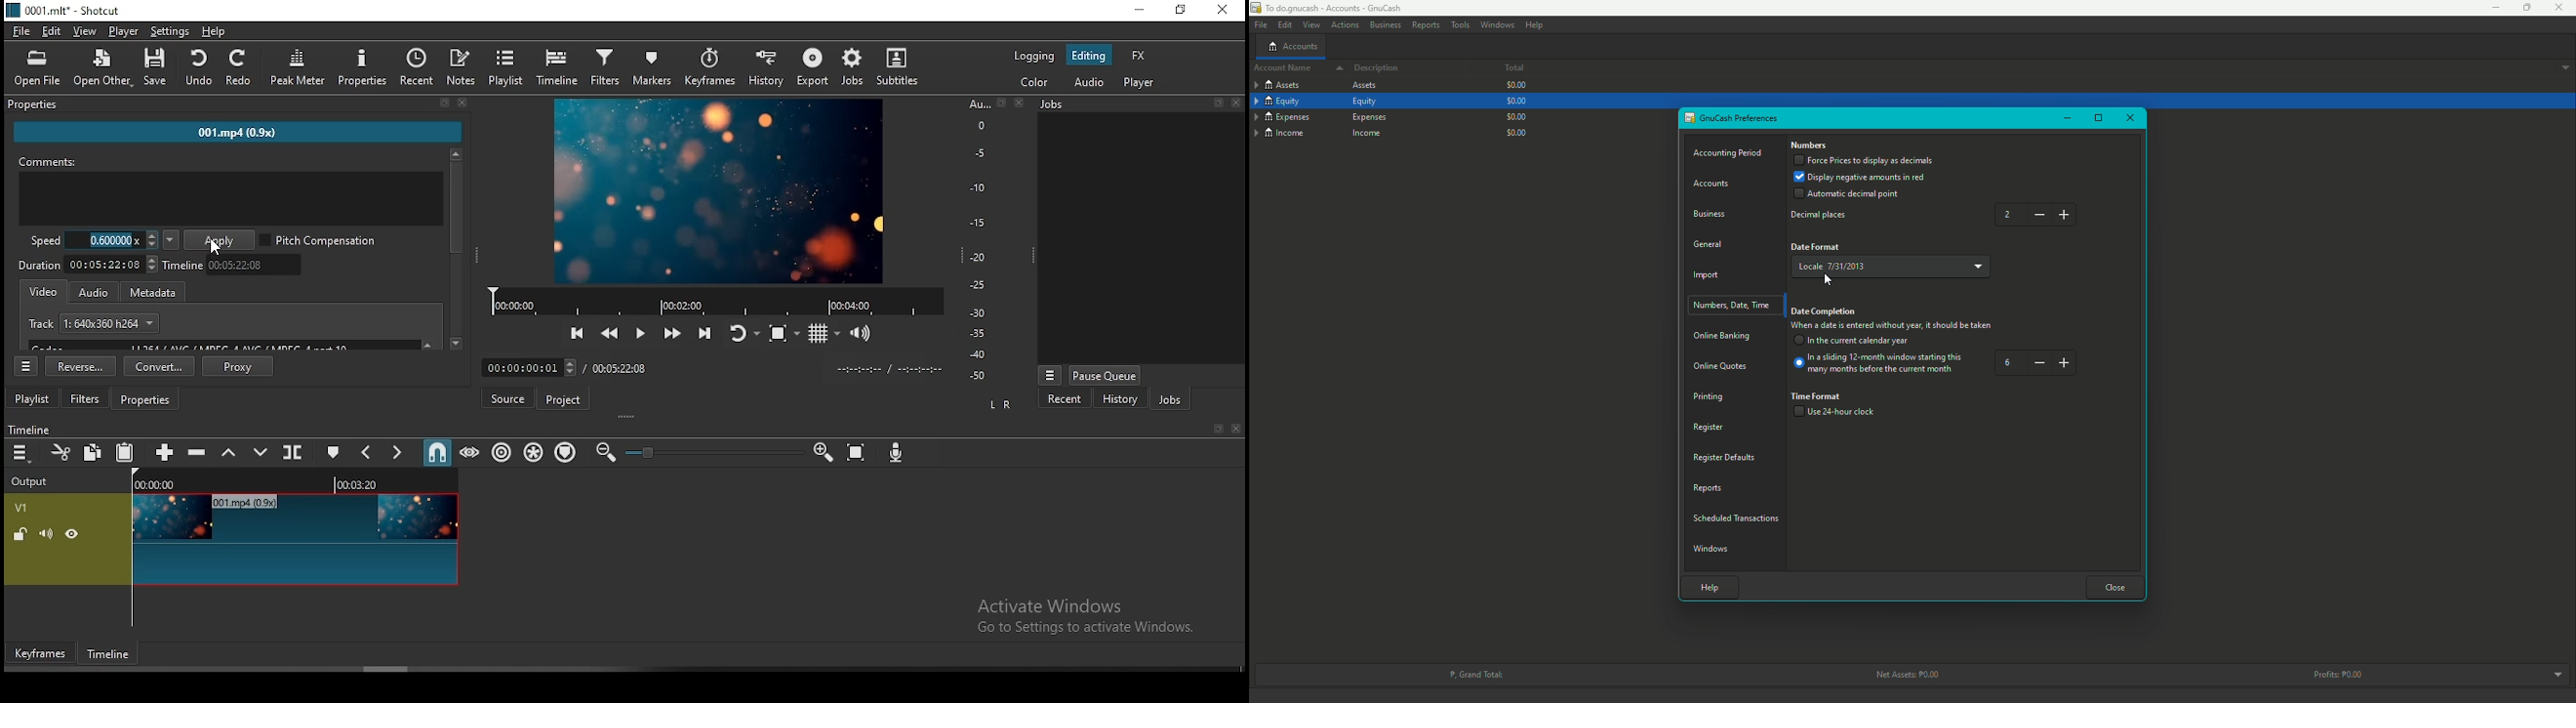 The width and height of the screenshot is (2576, 728). What do you see at coordinates (1847, 195) in the screenshot?
I see `Automatic decimal points` at bounding box center [1847, 195].